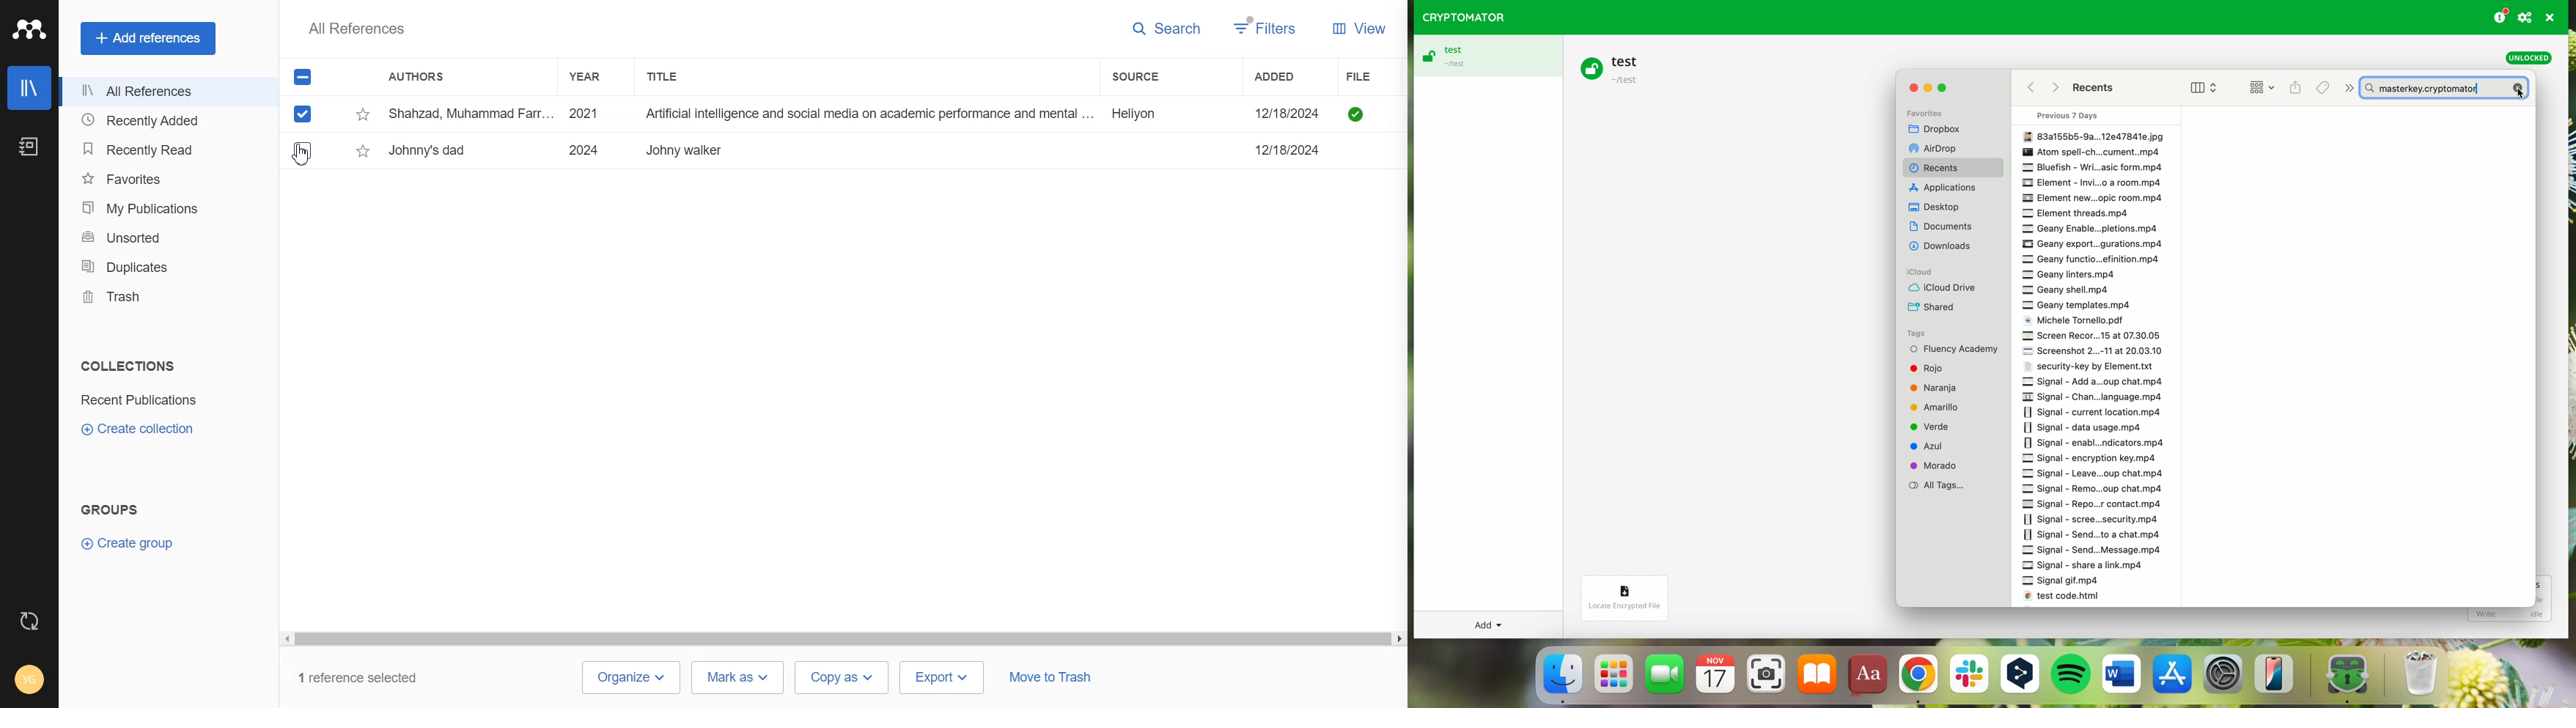 This screenshot has height=728, width=2576. Describe the element at coordinates (423, 78) in the screenshot. I see `Authors` at that location.